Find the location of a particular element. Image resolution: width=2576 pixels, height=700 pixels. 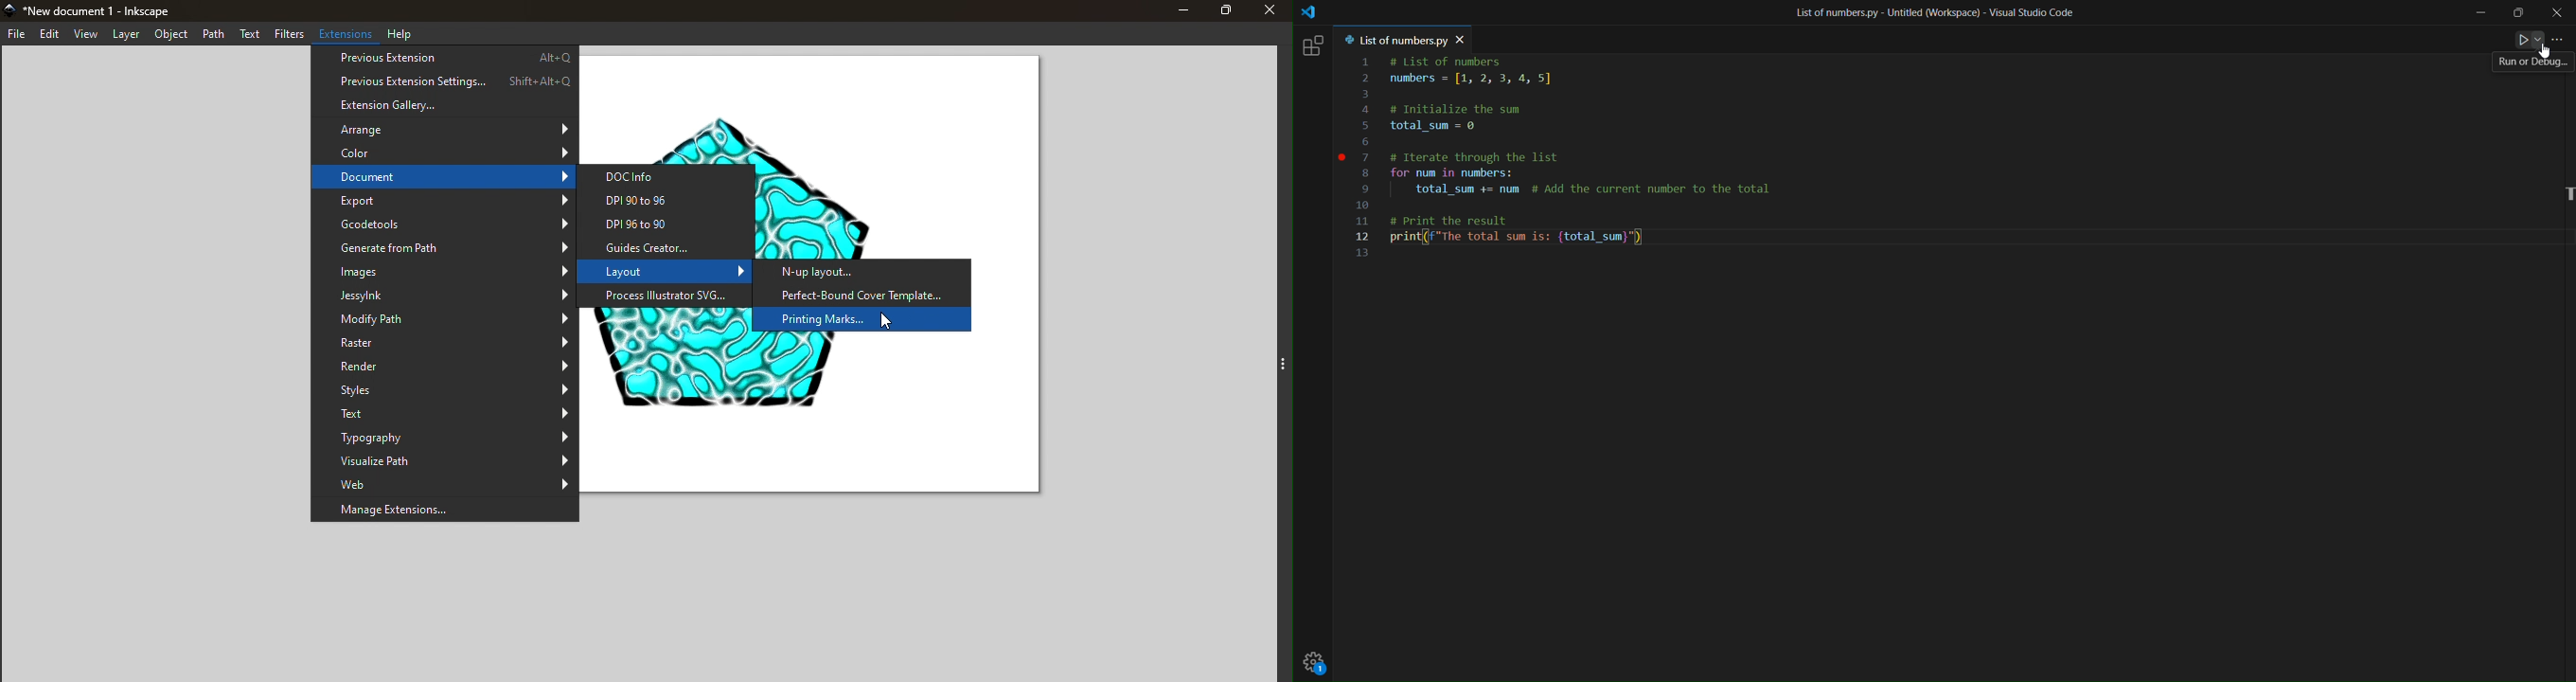

New document 1 - Inkscape is located at coordinates (103, 9).